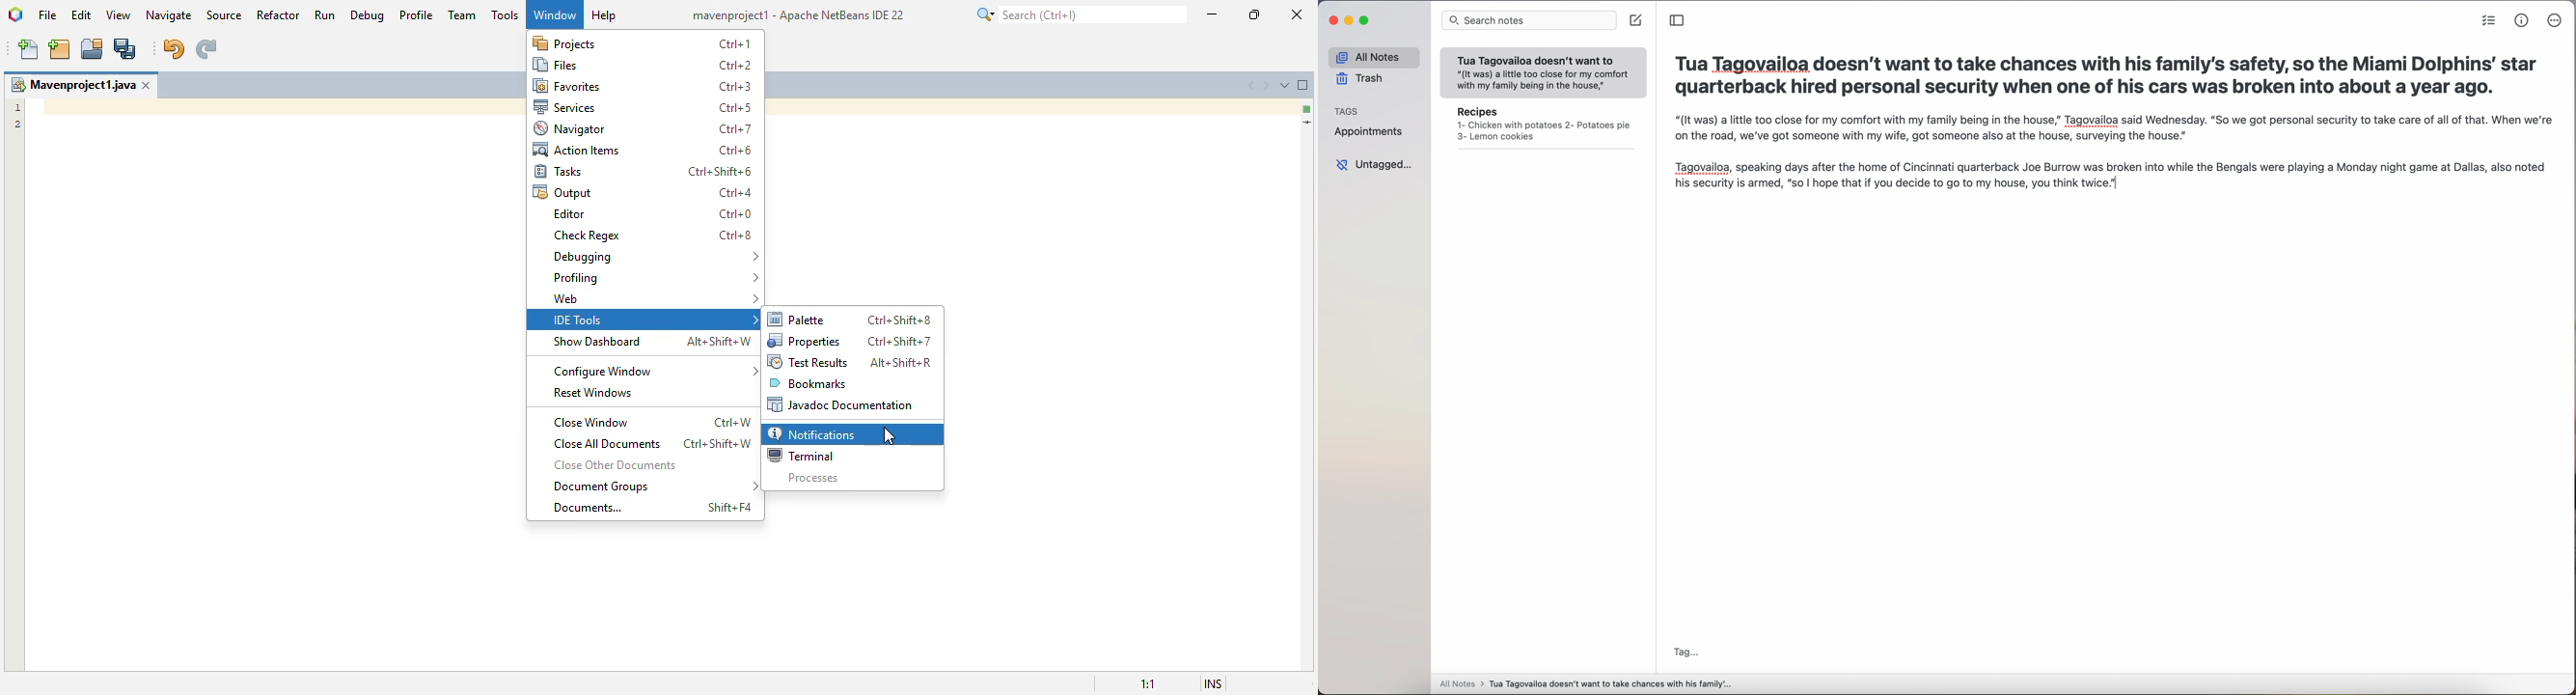 The height and width of the screenshot is (700, 2576). What do you see at coordinates (125, 50) in the screenshot?
I see `save all` at bounding box center [125, 50].